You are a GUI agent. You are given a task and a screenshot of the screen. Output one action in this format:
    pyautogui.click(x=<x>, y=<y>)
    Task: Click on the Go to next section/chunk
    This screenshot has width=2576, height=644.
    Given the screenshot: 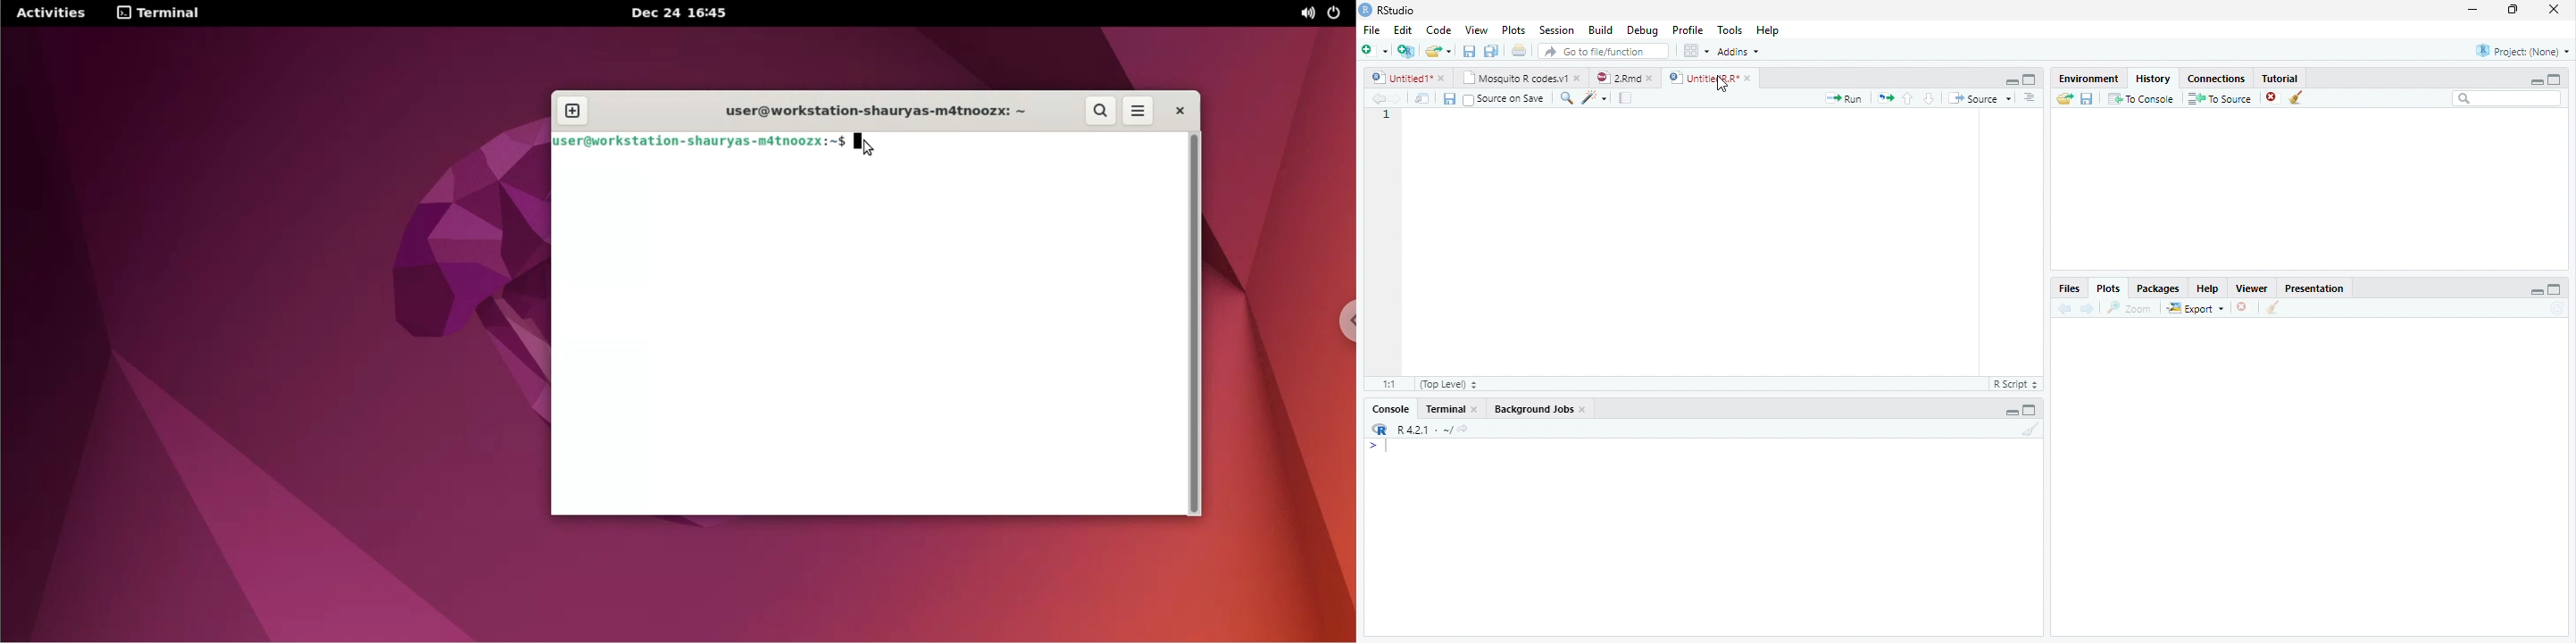 What is the action you would take?
    pyautogui.click(x=1929, y=99)
    